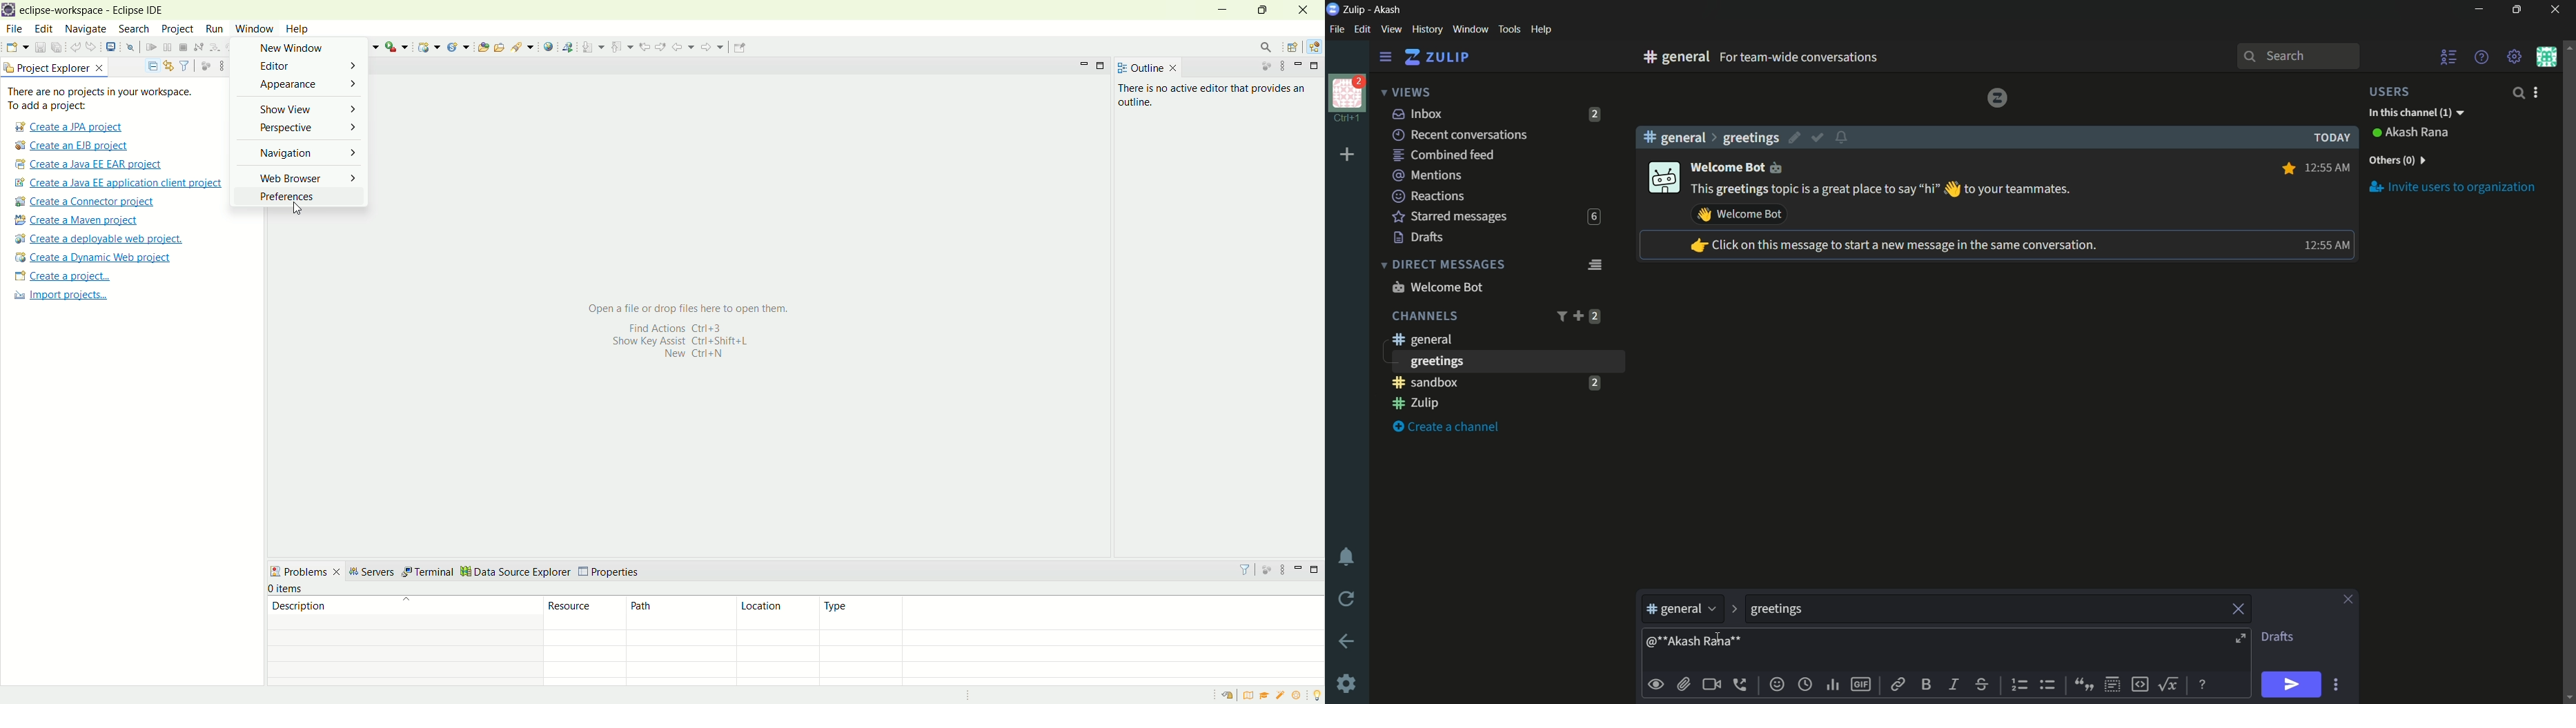  Describe the element at coordinates (1683, 684) in the screenshot. I see `upload files` at that location.